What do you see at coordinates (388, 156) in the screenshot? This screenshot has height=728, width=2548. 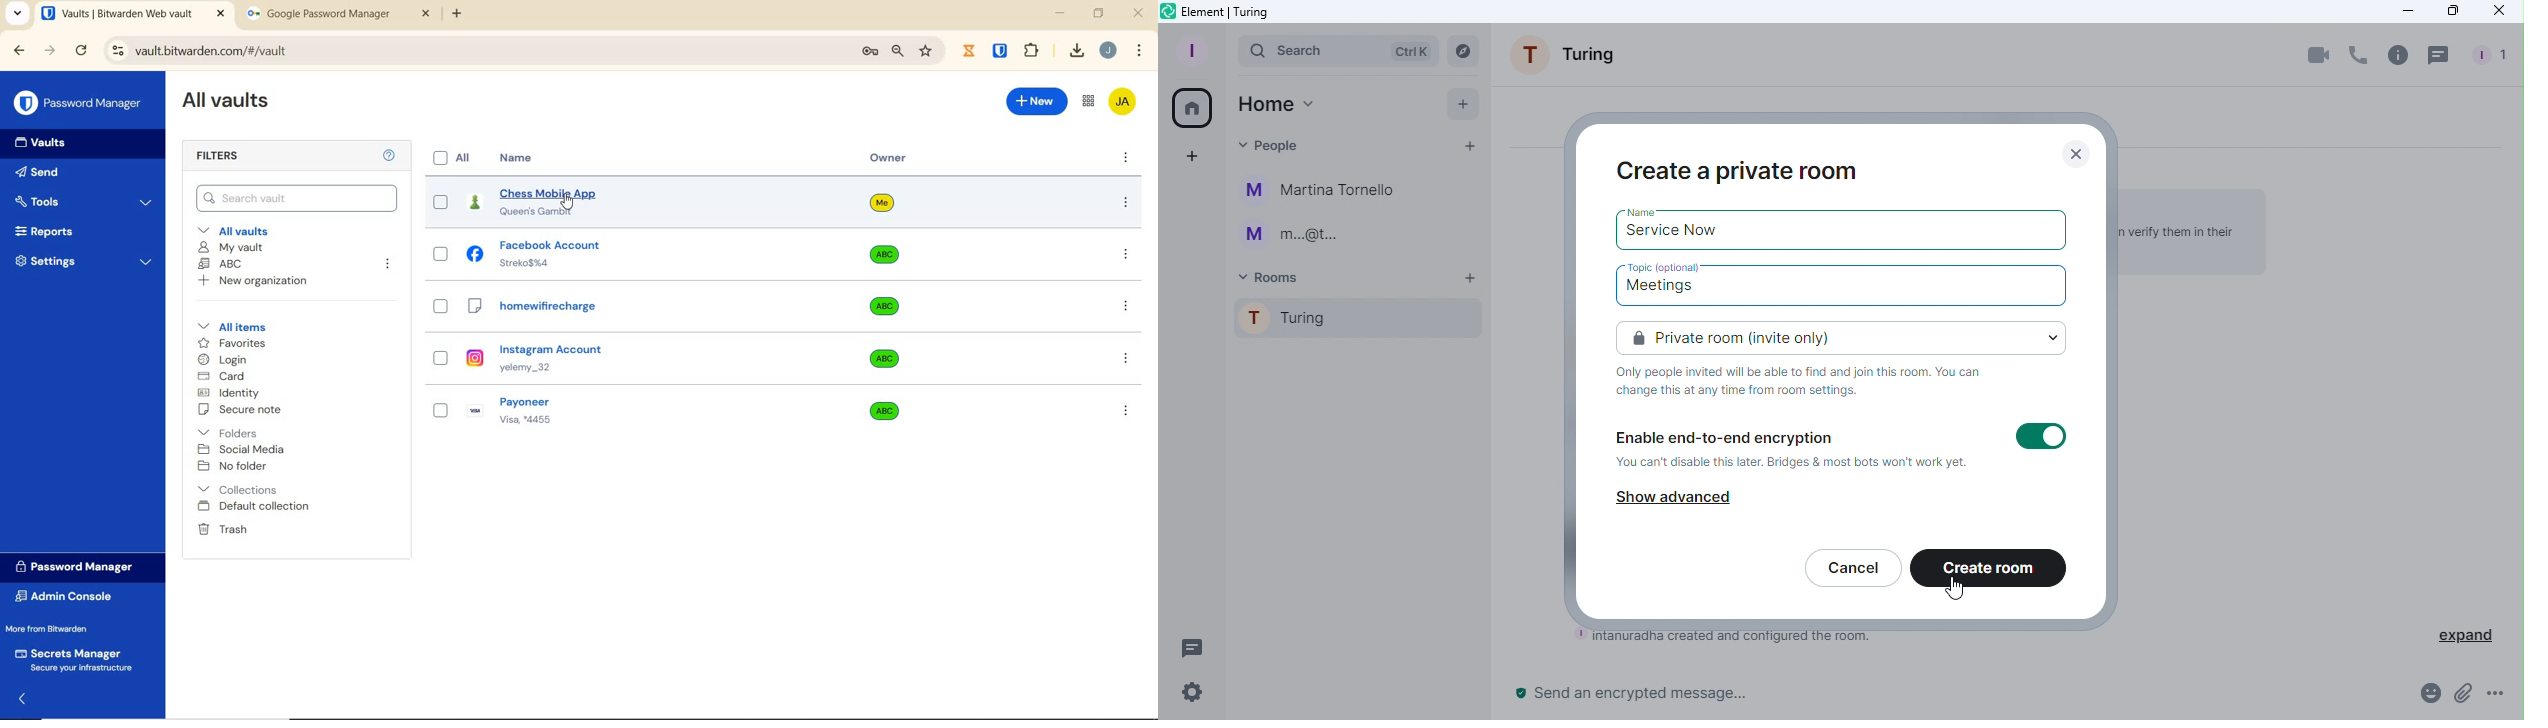 I see `Help` at bounding box center [388, 156].